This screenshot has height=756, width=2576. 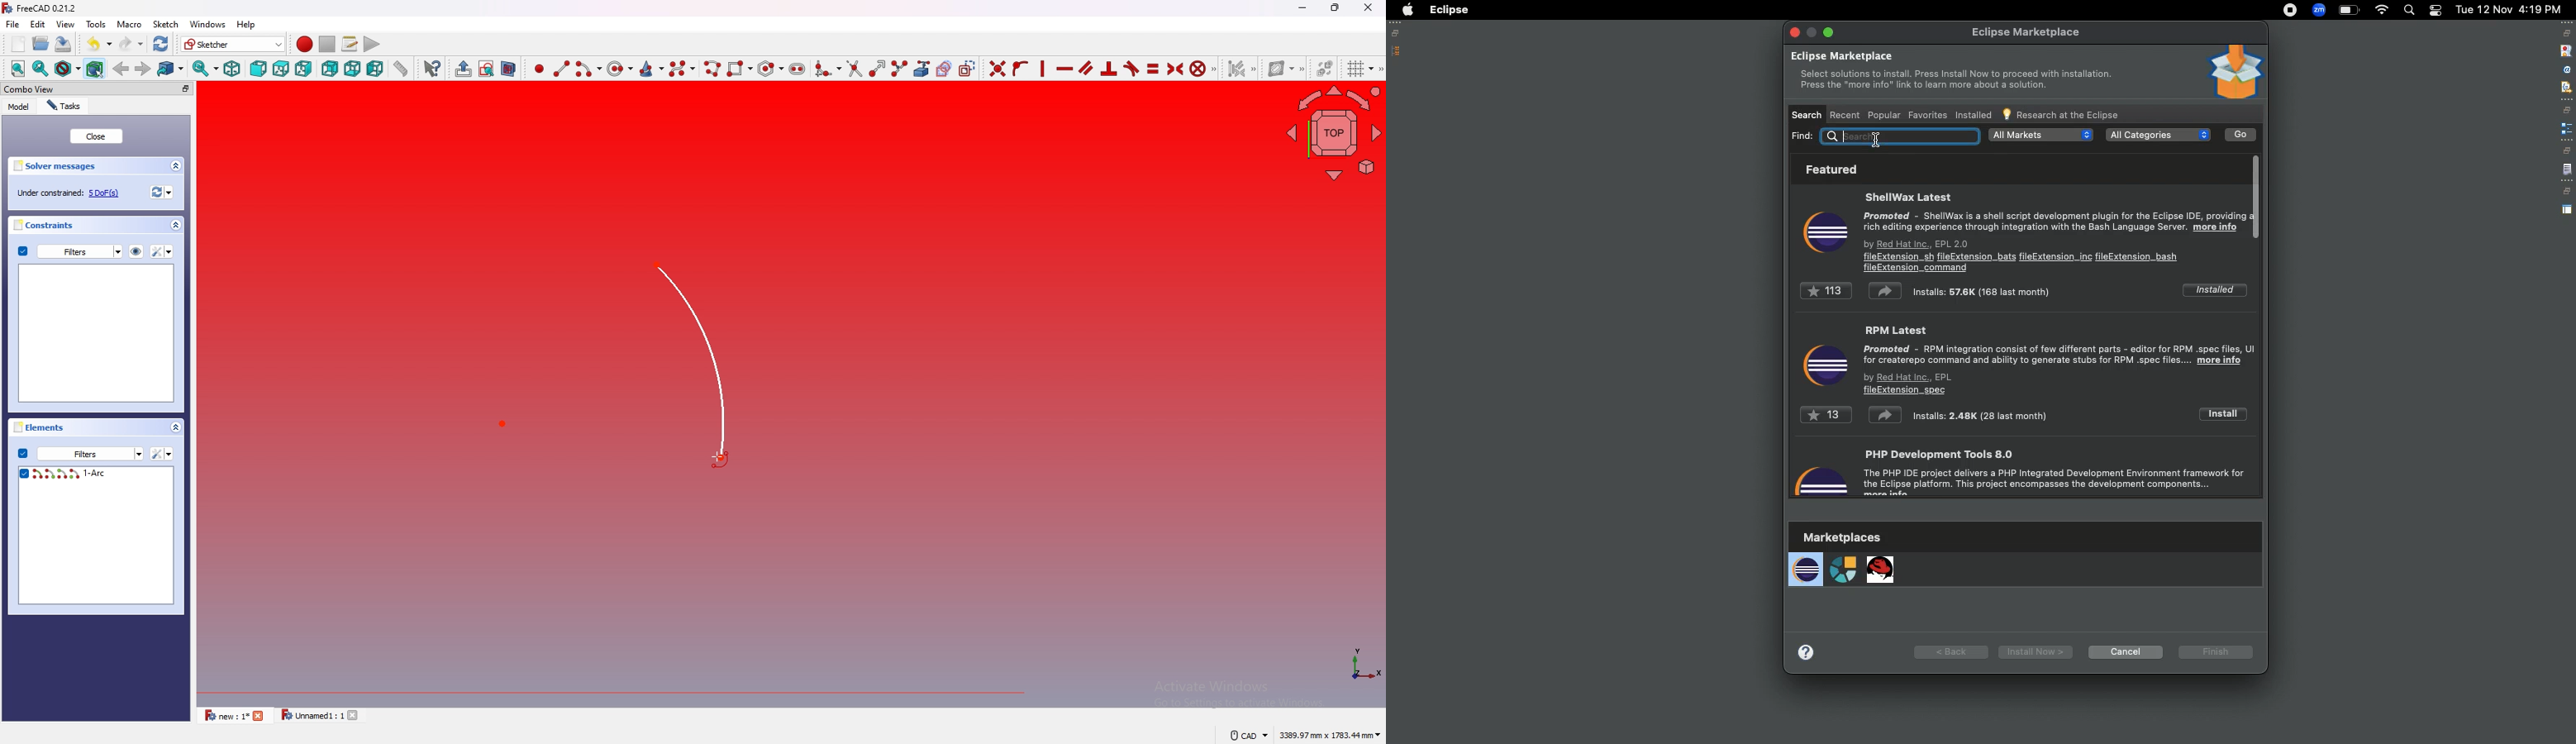 What do you see at coordinates (225, 715) in the screenshot?
I see `new : 1*` at bounding box center [225, 715].